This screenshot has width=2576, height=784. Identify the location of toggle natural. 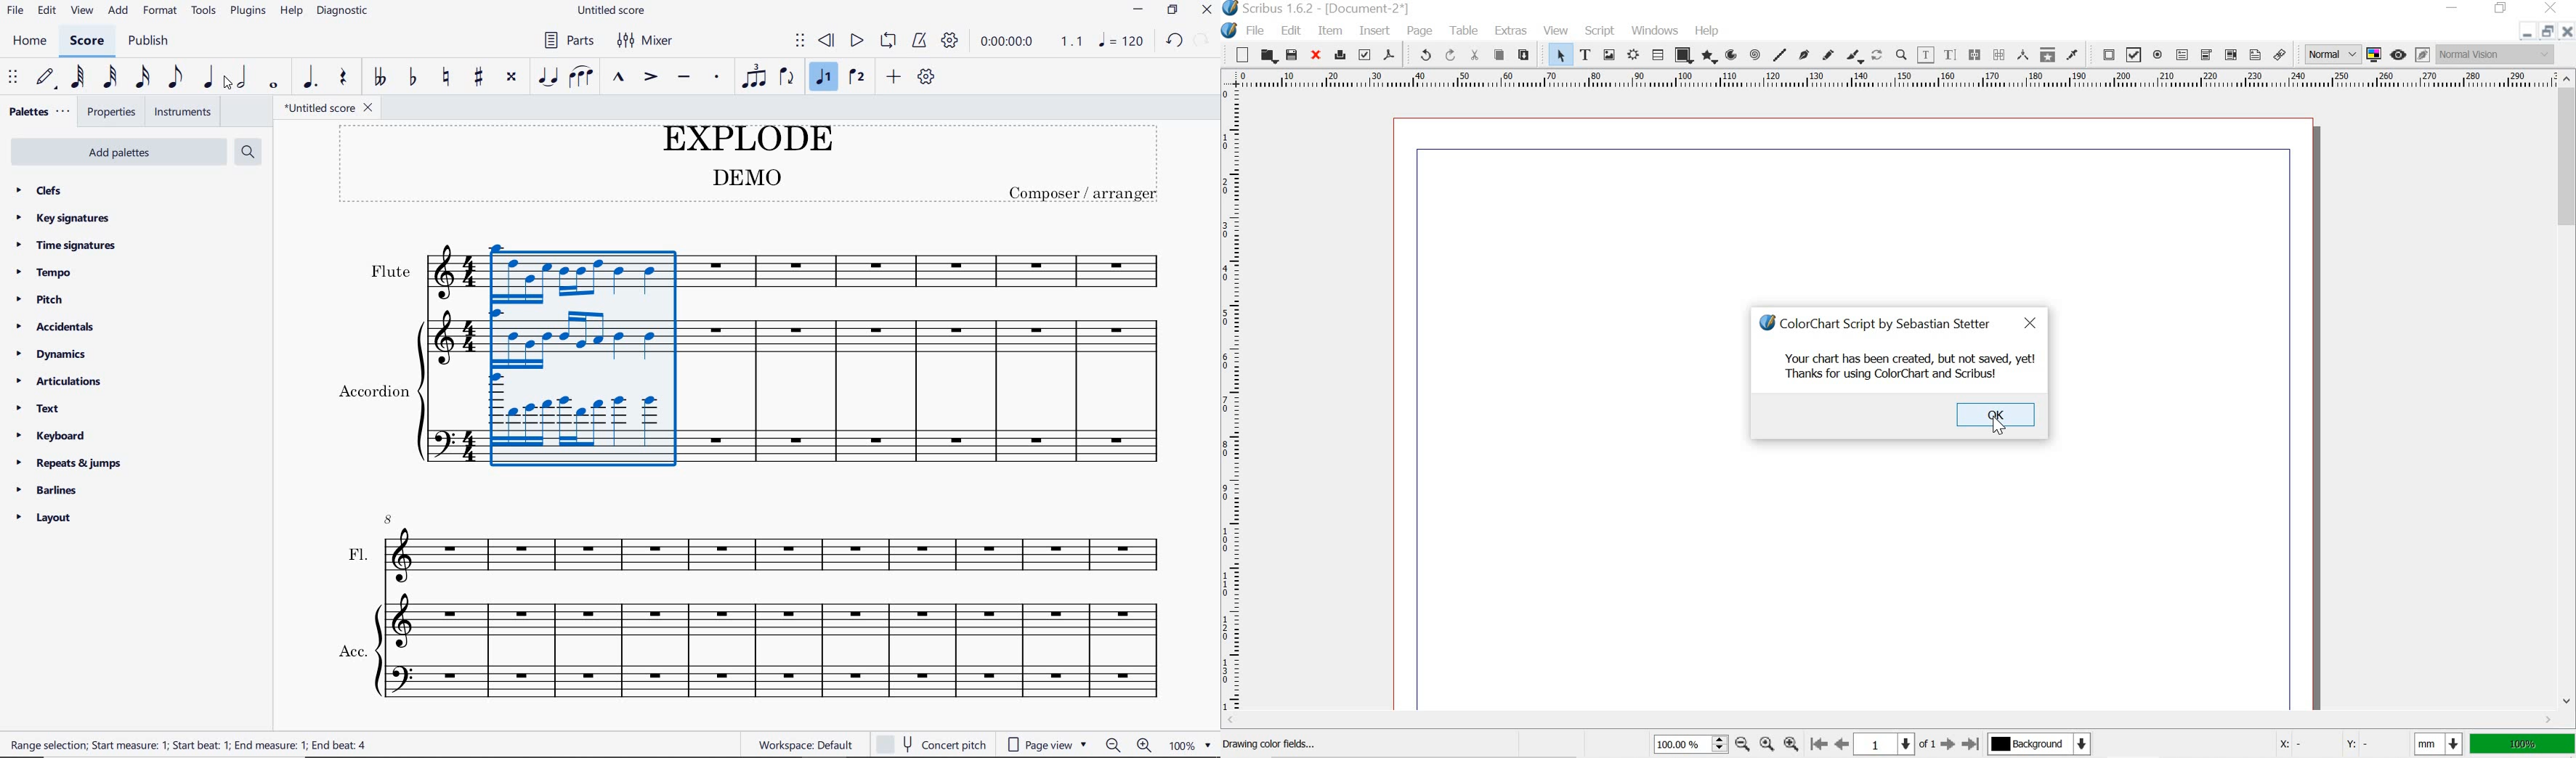
(446, 78).